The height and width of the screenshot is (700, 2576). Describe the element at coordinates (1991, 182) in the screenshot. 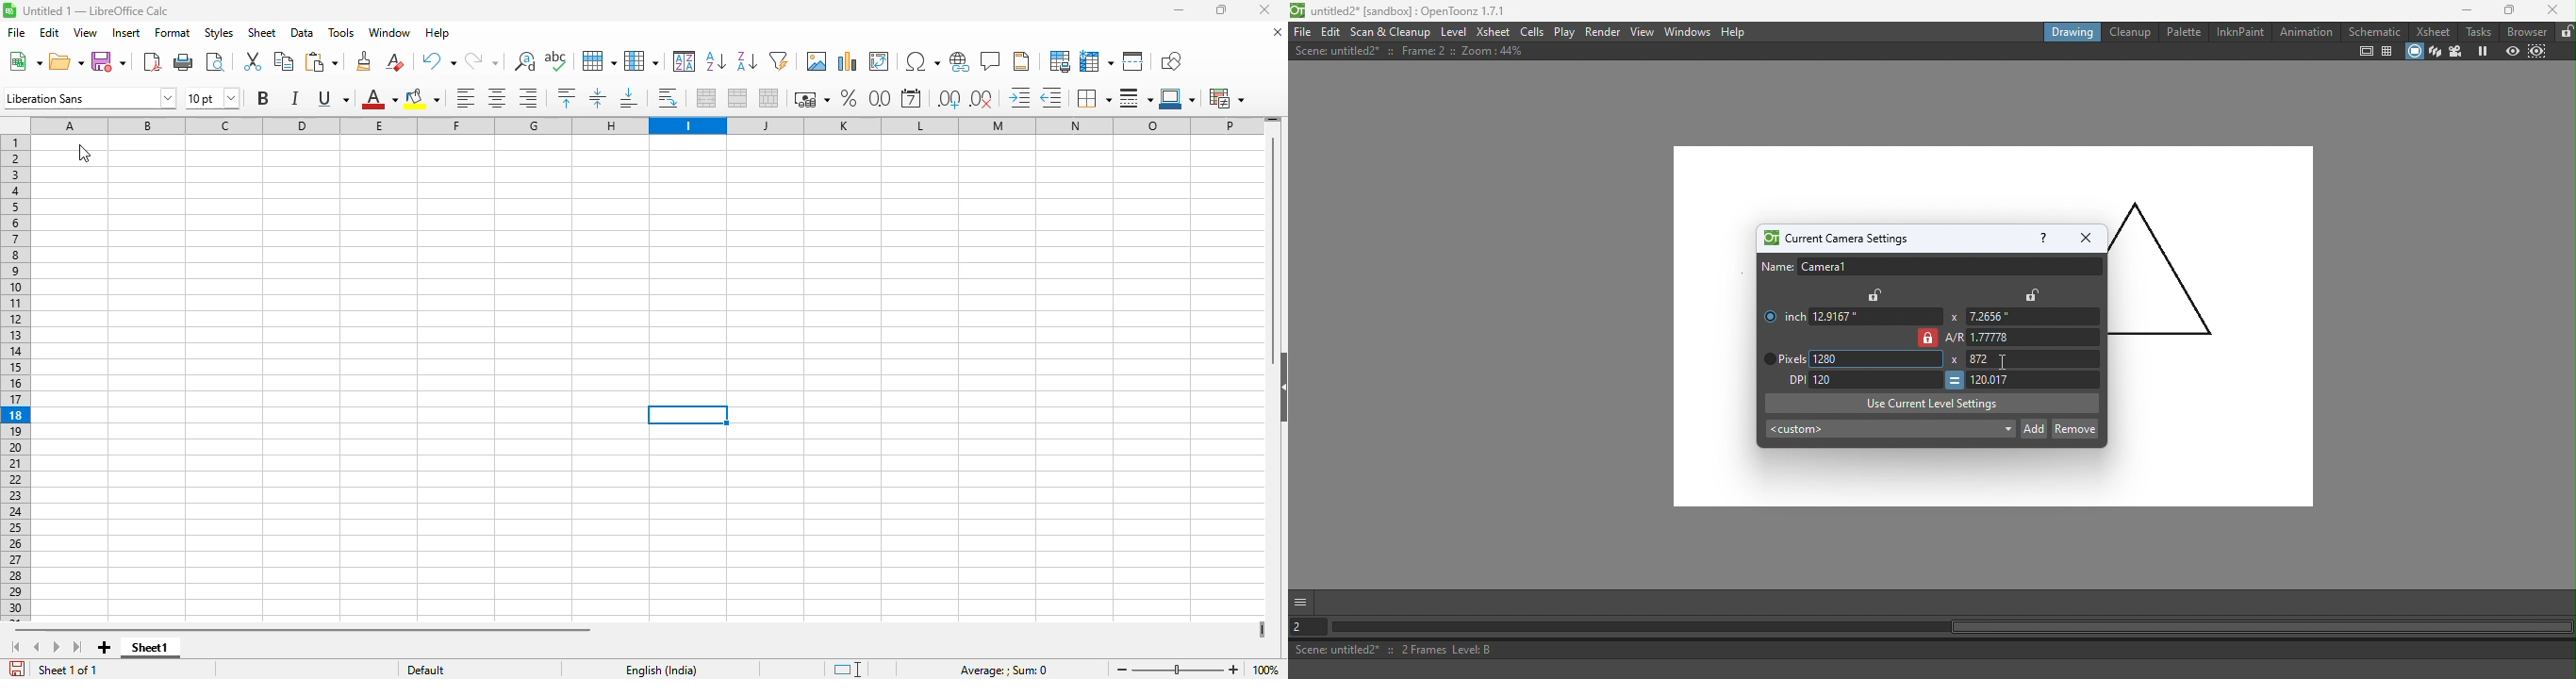

I see `canvas` at that location.